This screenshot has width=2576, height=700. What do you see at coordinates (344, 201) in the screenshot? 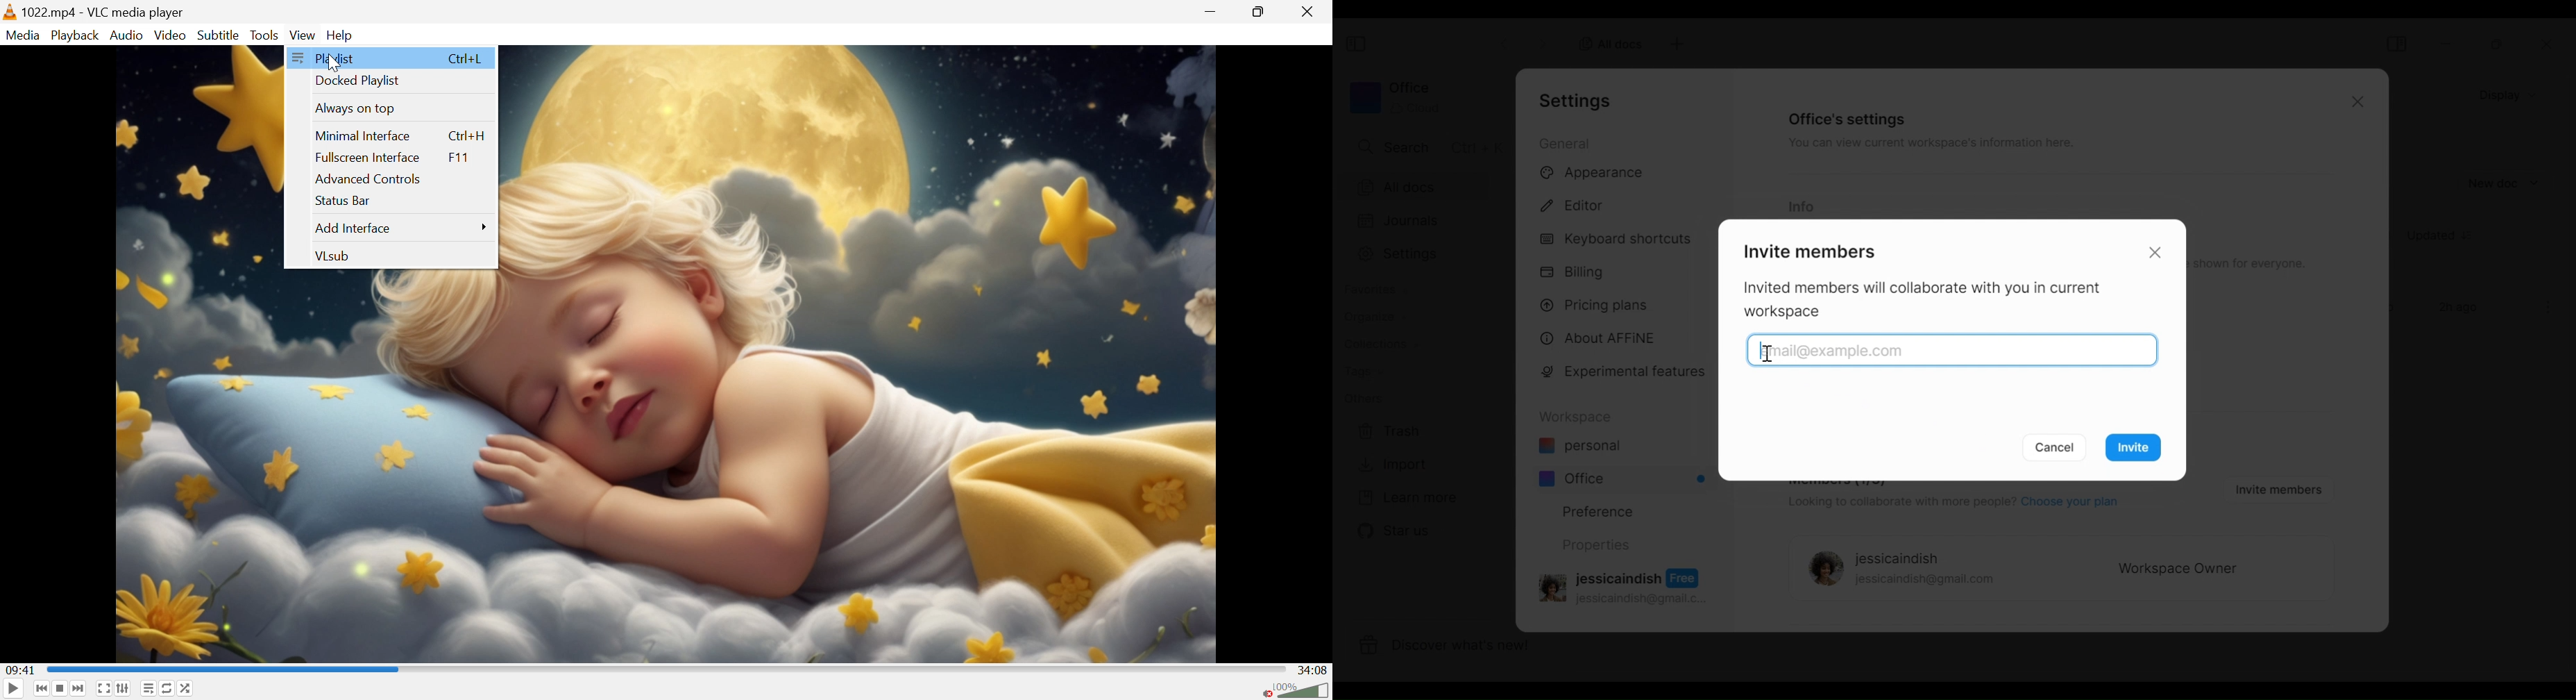
I see `Status Bar` at bounding box center [344, 201].